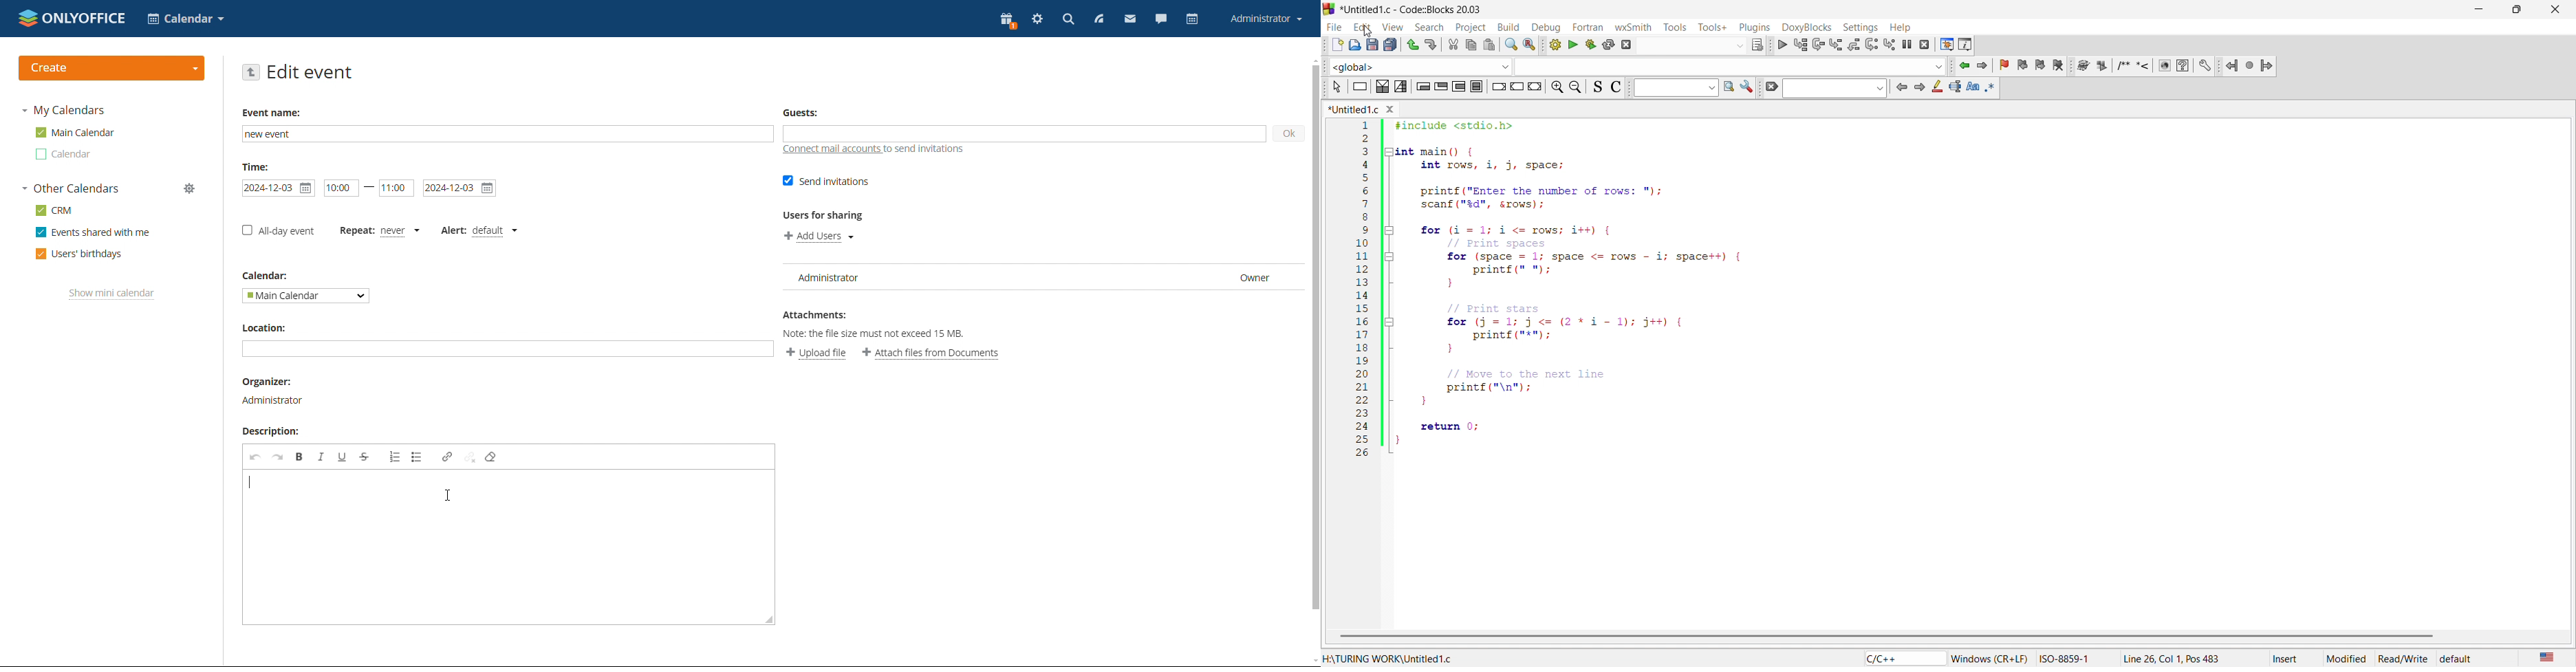 The image size is (2576, 672). Describe the element at coordinates (1760, 44) in the screenshot. I see `icon` at that location.